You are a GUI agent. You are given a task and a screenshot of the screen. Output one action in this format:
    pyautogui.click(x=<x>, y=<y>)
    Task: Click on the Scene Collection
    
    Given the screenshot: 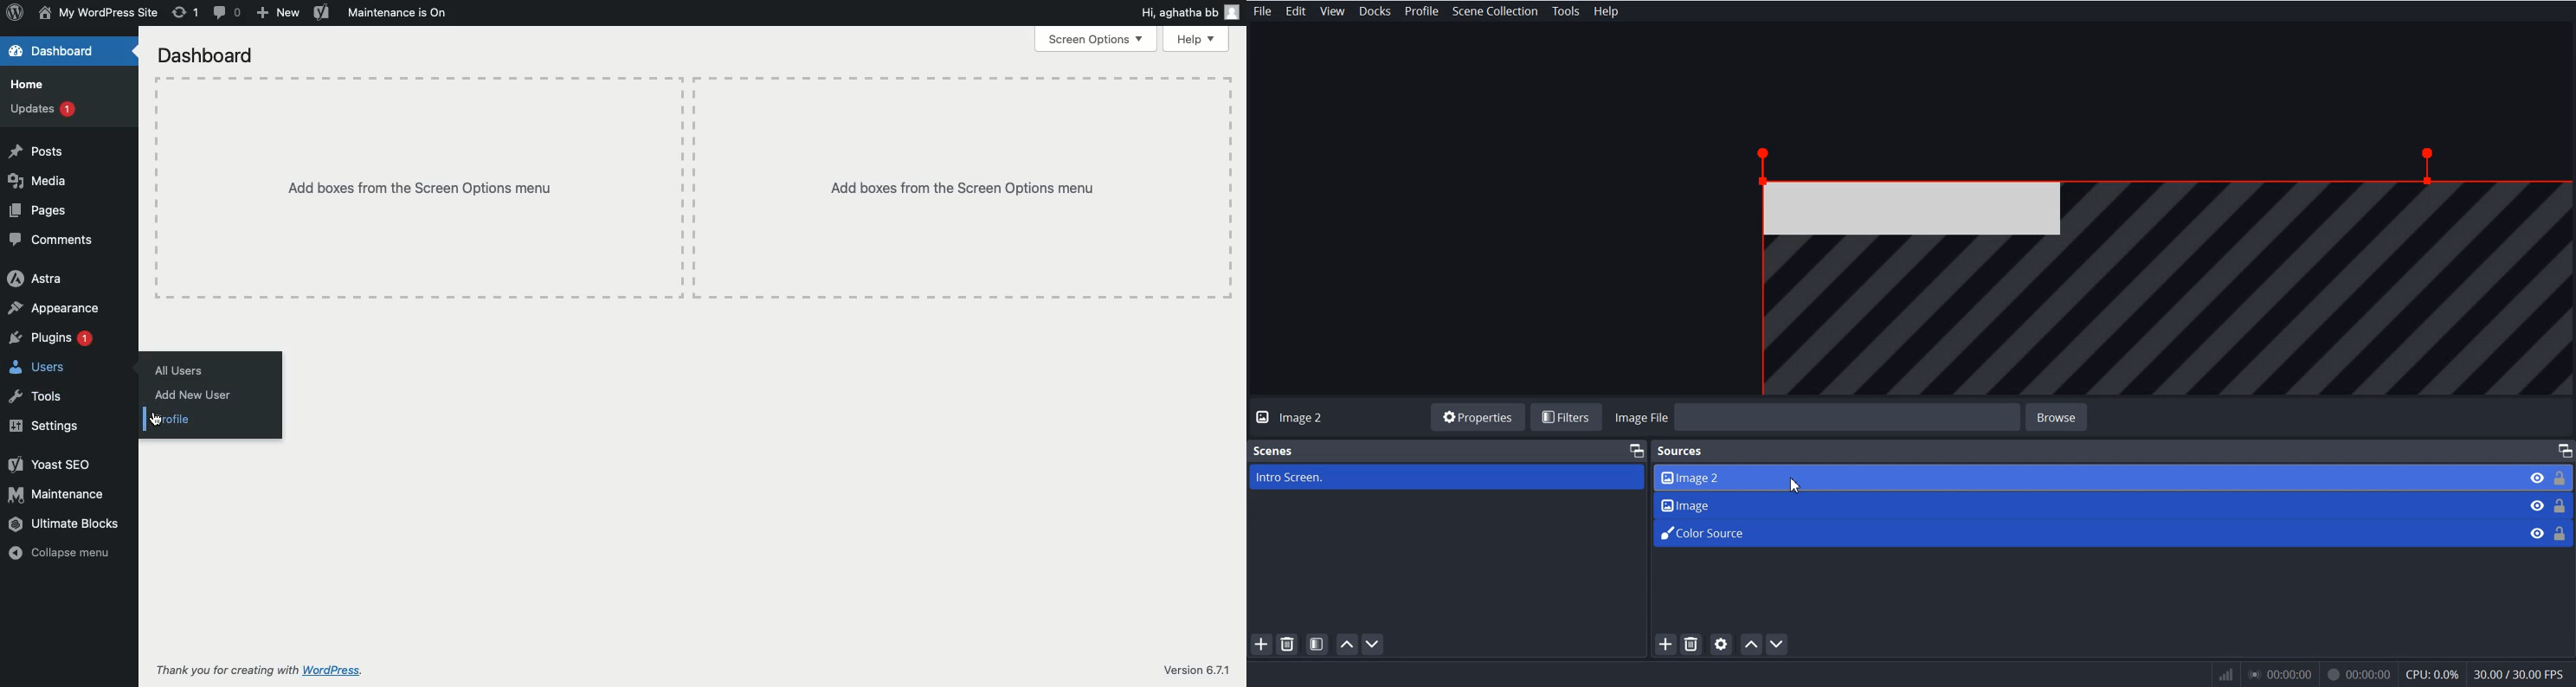 What is the action you would take?
    pyautogui.click(x=1496, y=12)
    